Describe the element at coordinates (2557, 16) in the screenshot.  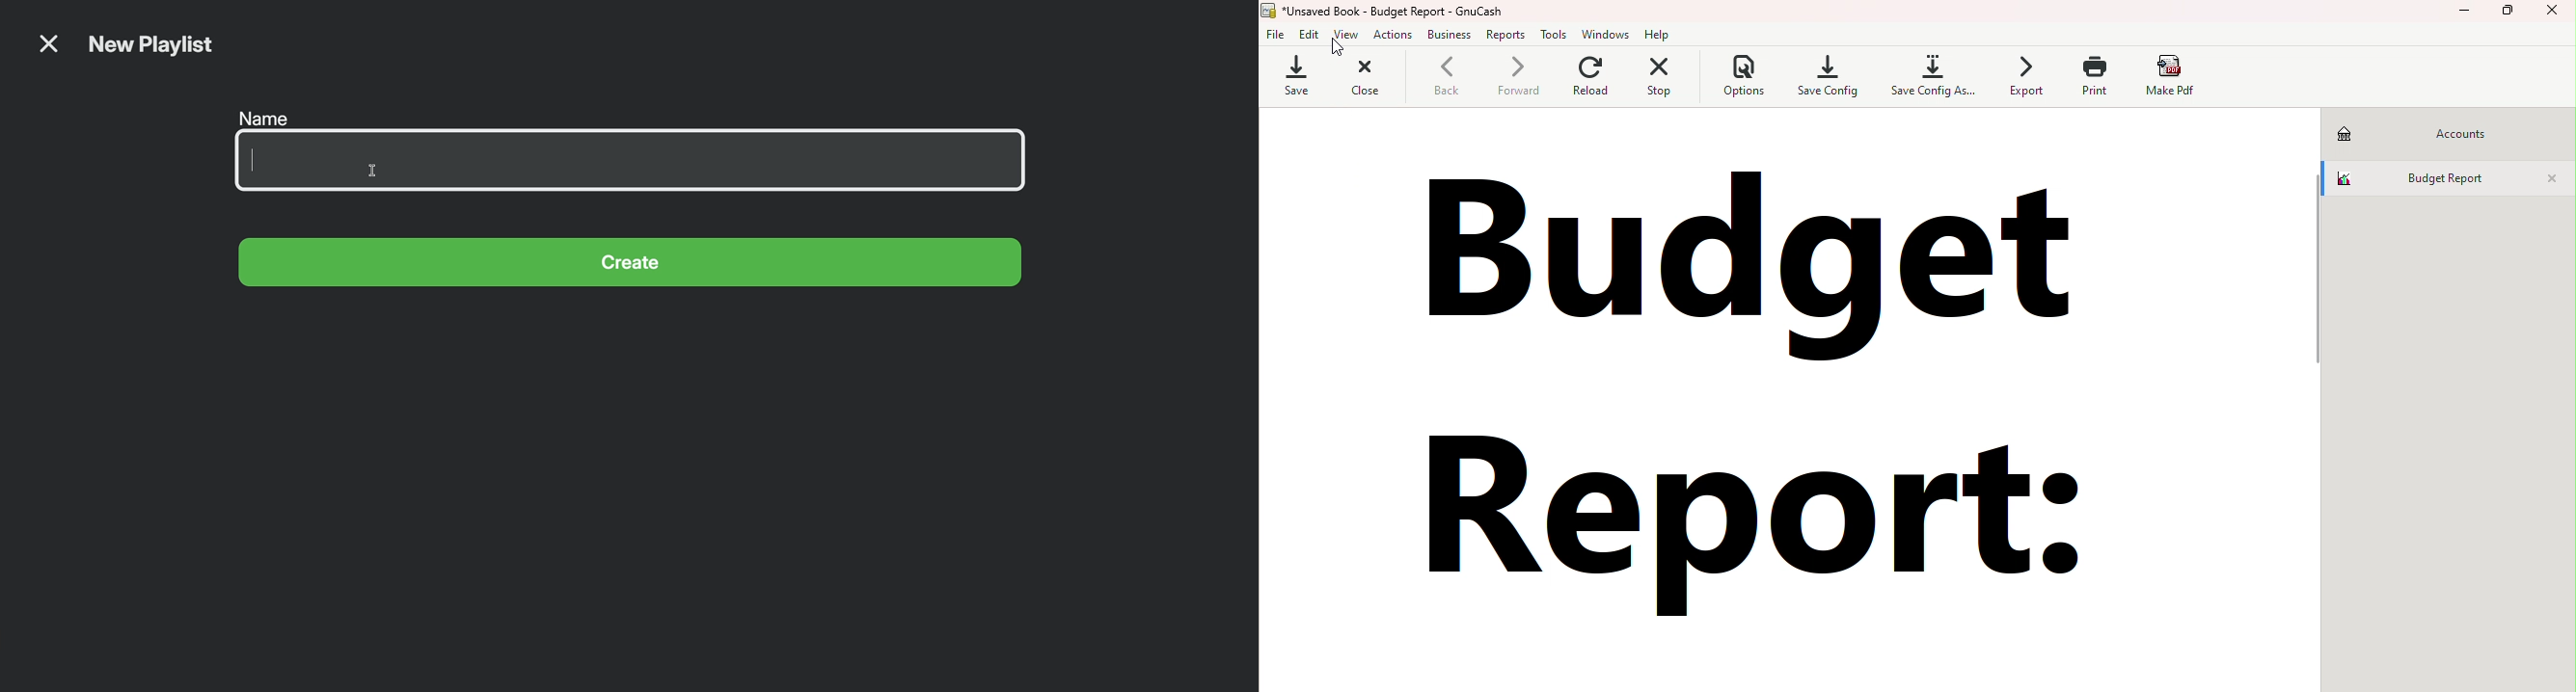
I see `Close` at that location.